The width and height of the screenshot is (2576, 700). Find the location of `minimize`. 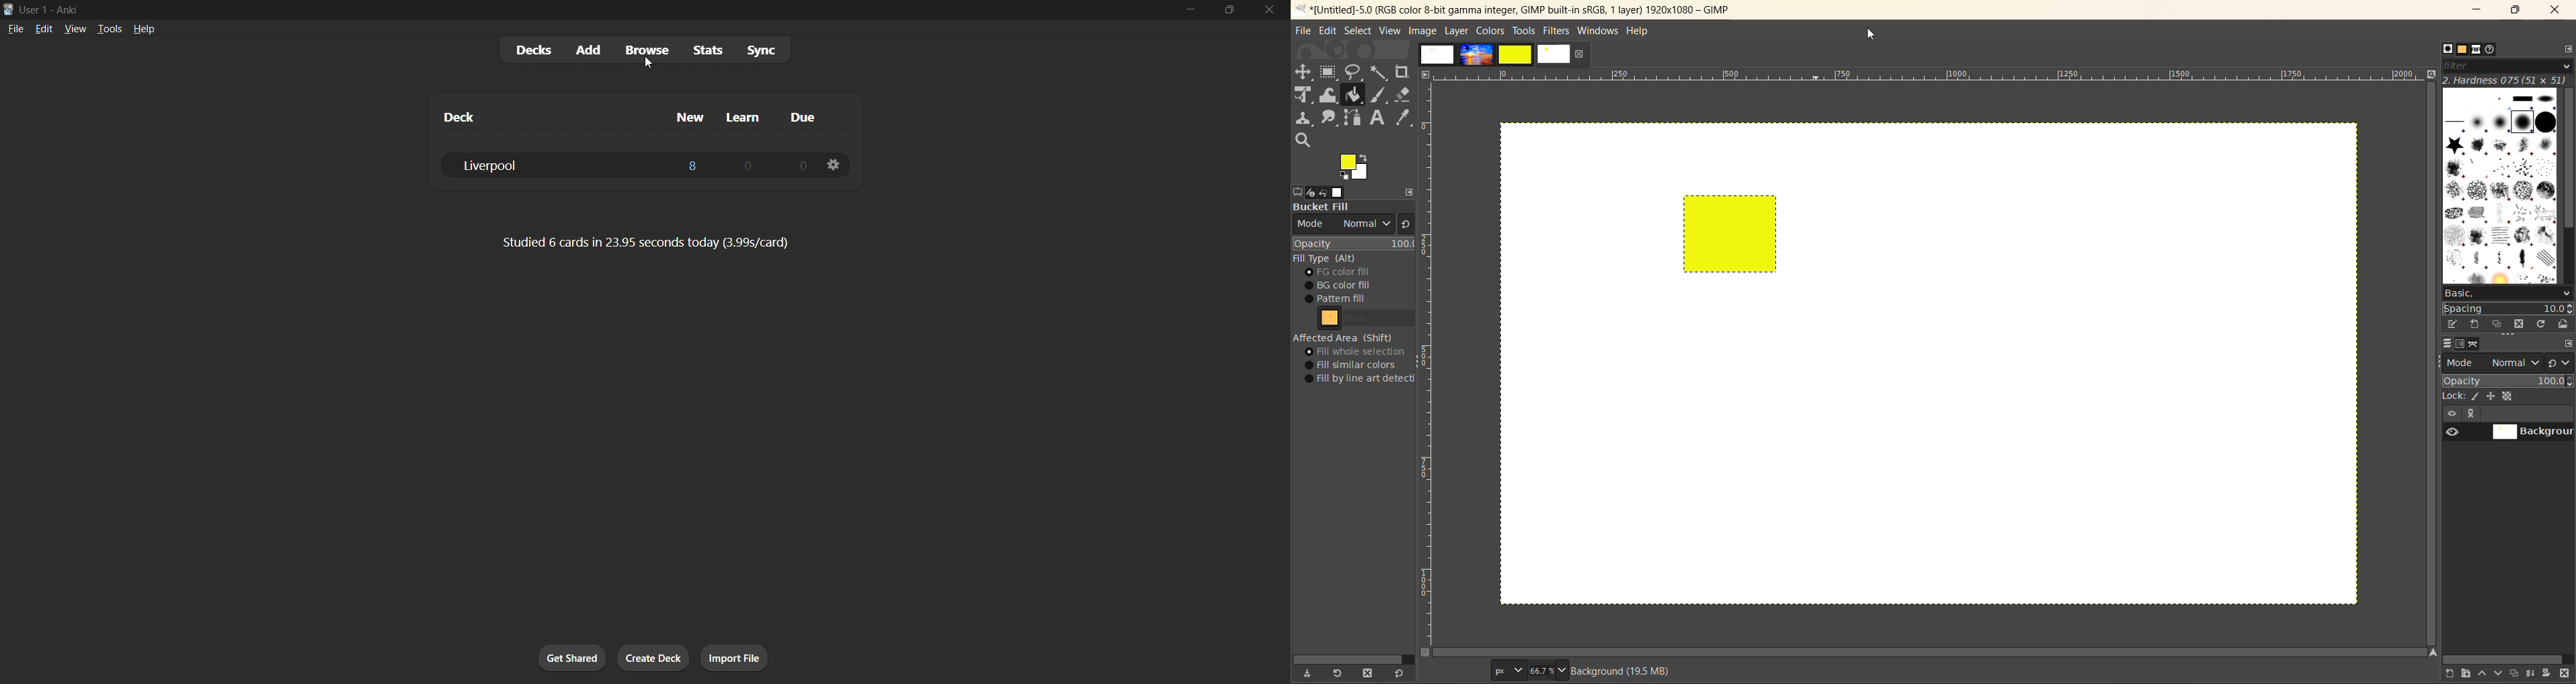

minimize is located at coordinates (1182, 10).